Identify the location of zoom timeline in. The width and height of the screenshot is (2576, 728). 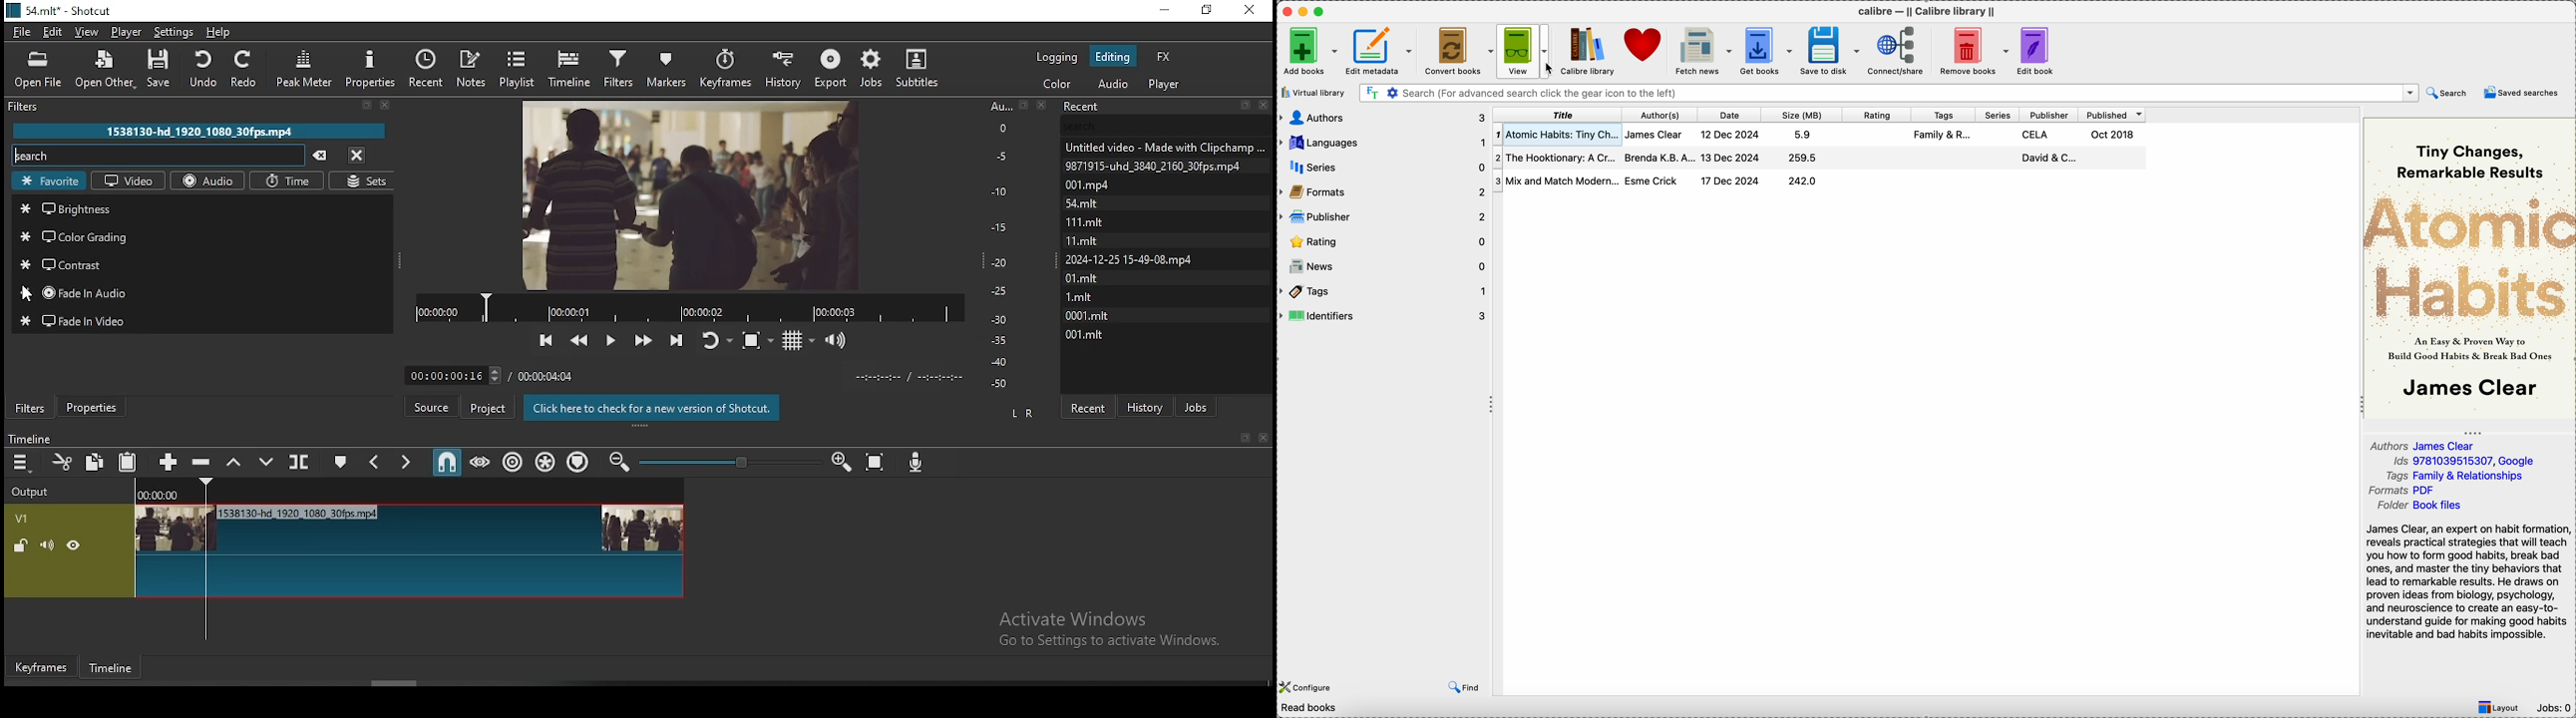
(620, 461).